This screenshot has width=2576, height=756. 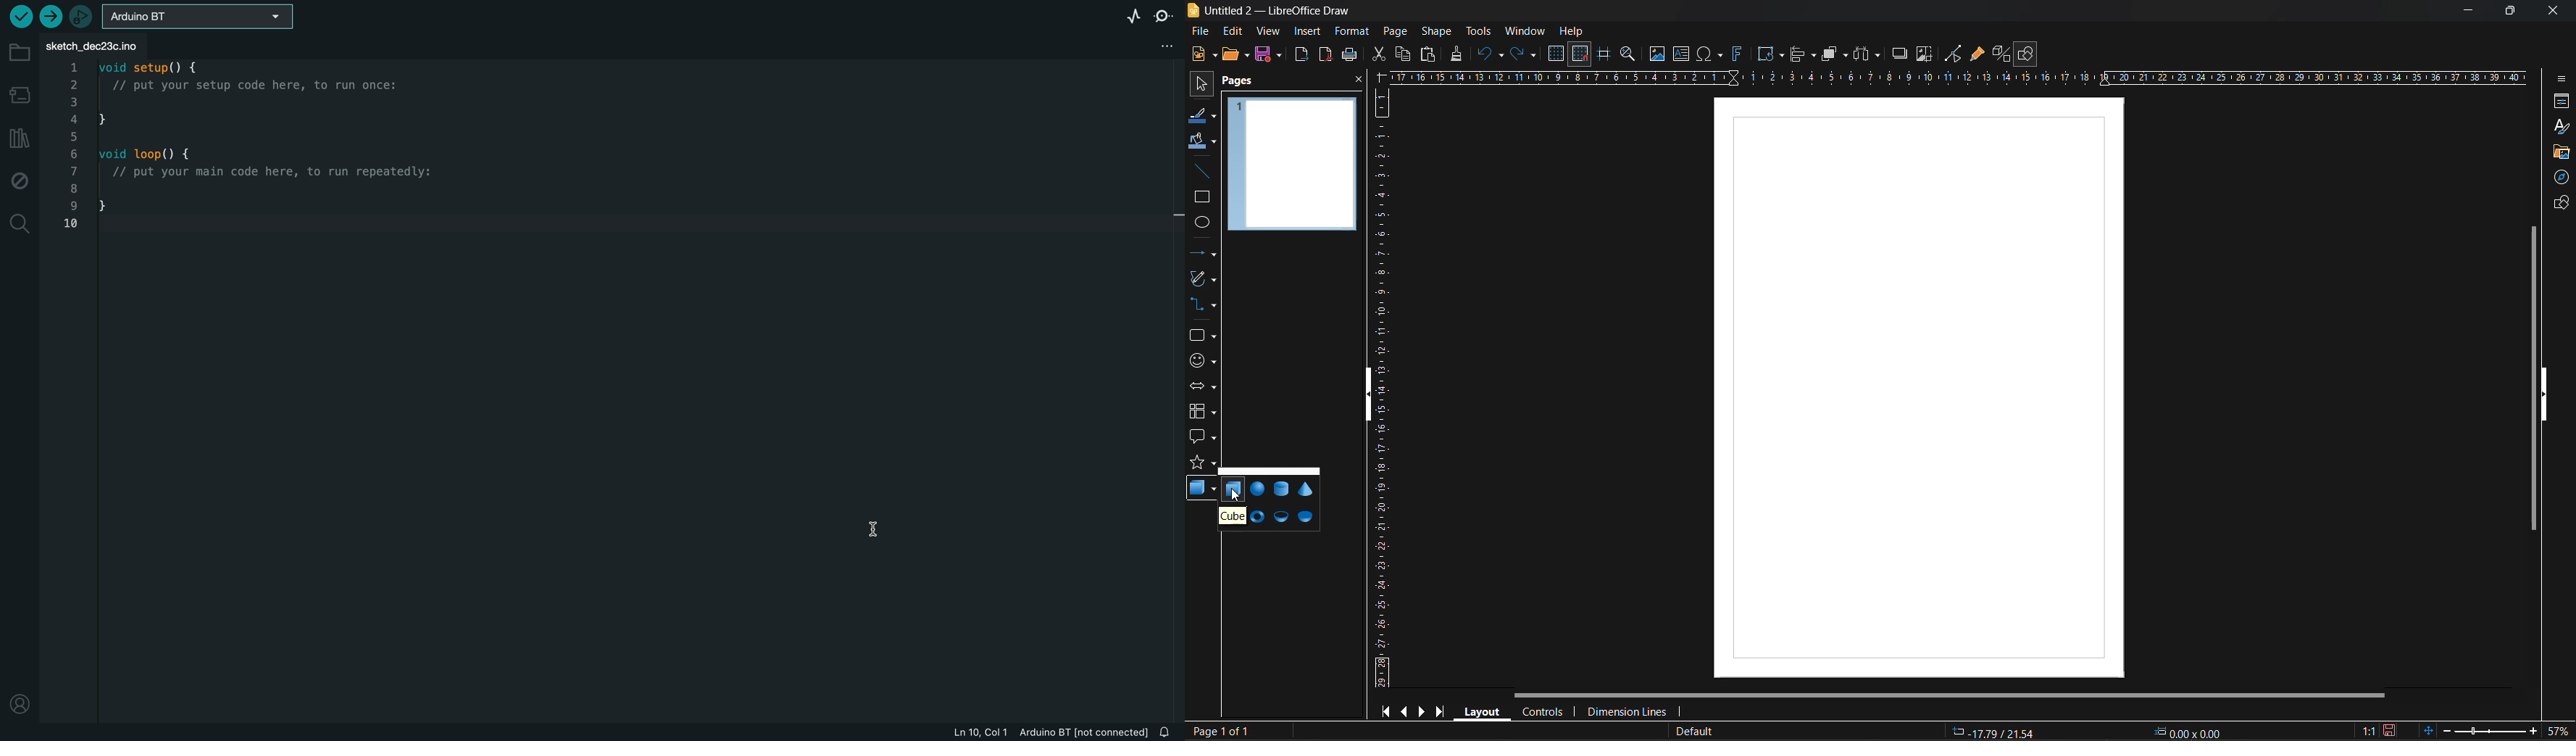 I want to click on toggle point edit mode, so click(x=1955, y=52).